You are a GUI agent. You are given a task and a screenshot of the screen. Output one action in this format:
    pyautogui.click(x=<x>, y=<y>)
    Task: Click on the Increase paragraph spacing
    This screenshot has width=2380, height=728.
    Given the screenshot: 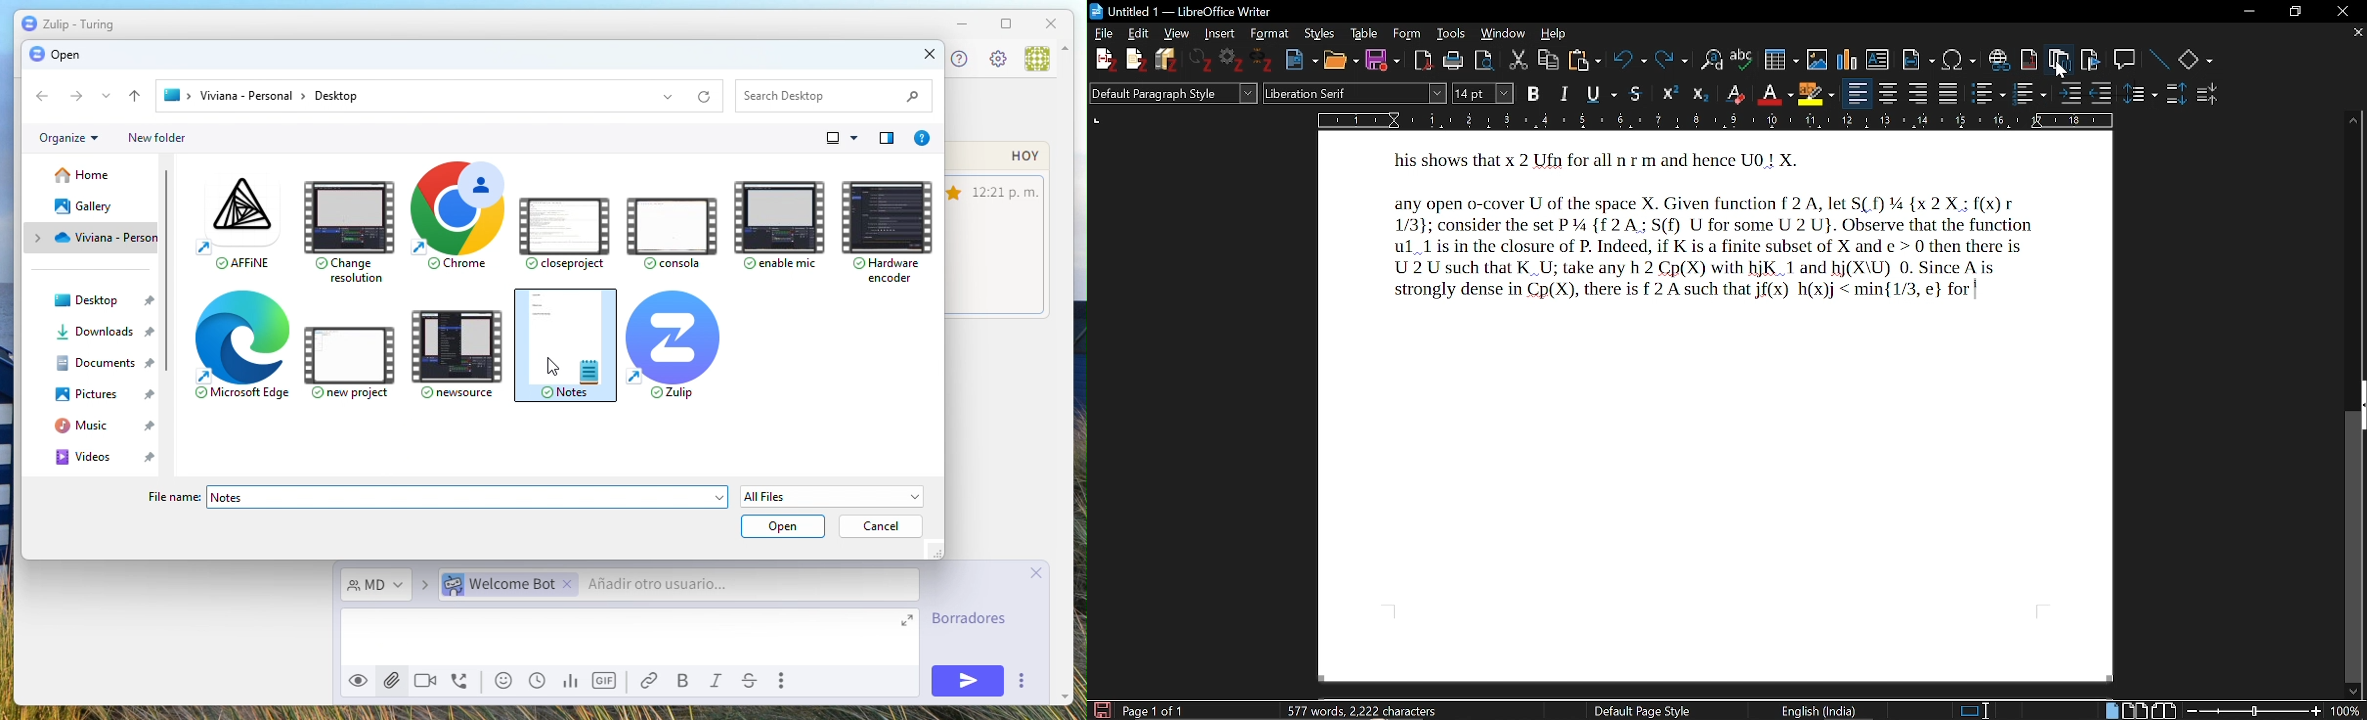 What is the action you would take?
    pyautogui.click(x=2177, y=96)
    